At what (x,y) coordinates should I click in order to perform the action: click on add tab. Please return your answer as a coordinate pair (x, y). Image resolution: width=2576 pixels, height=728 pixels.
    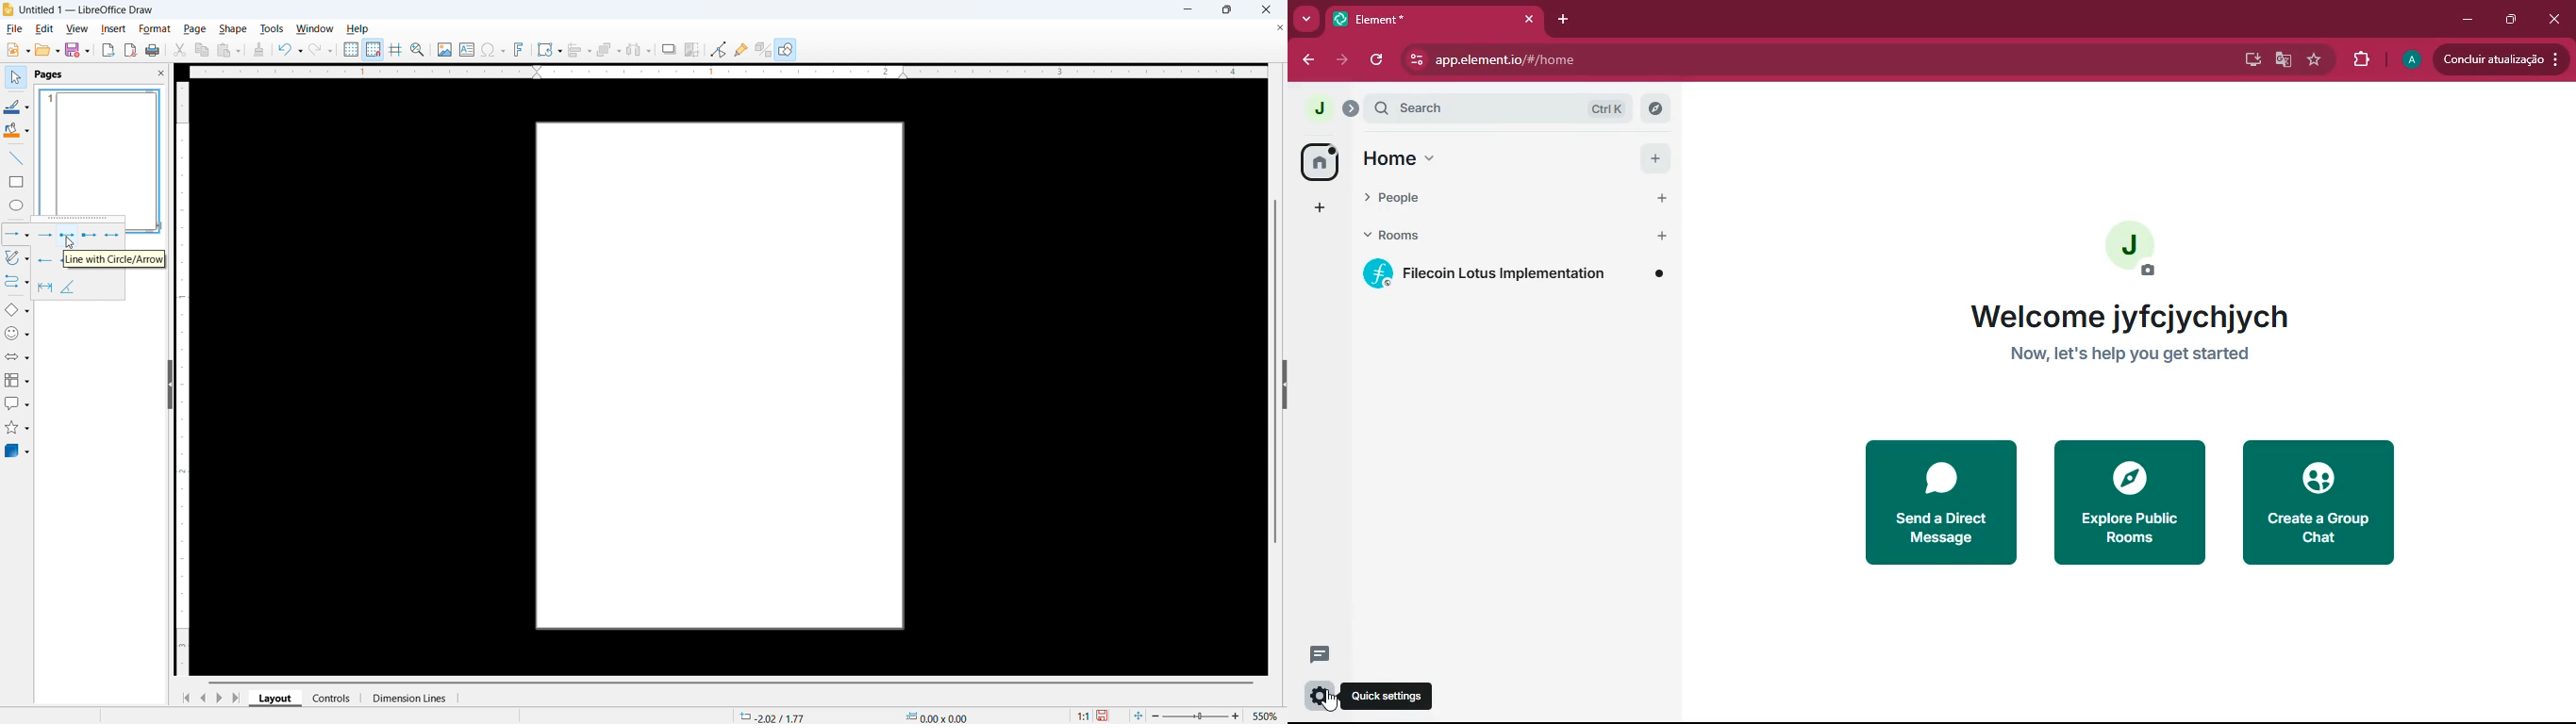
    Looking at the image, I should click on (1561, 21).